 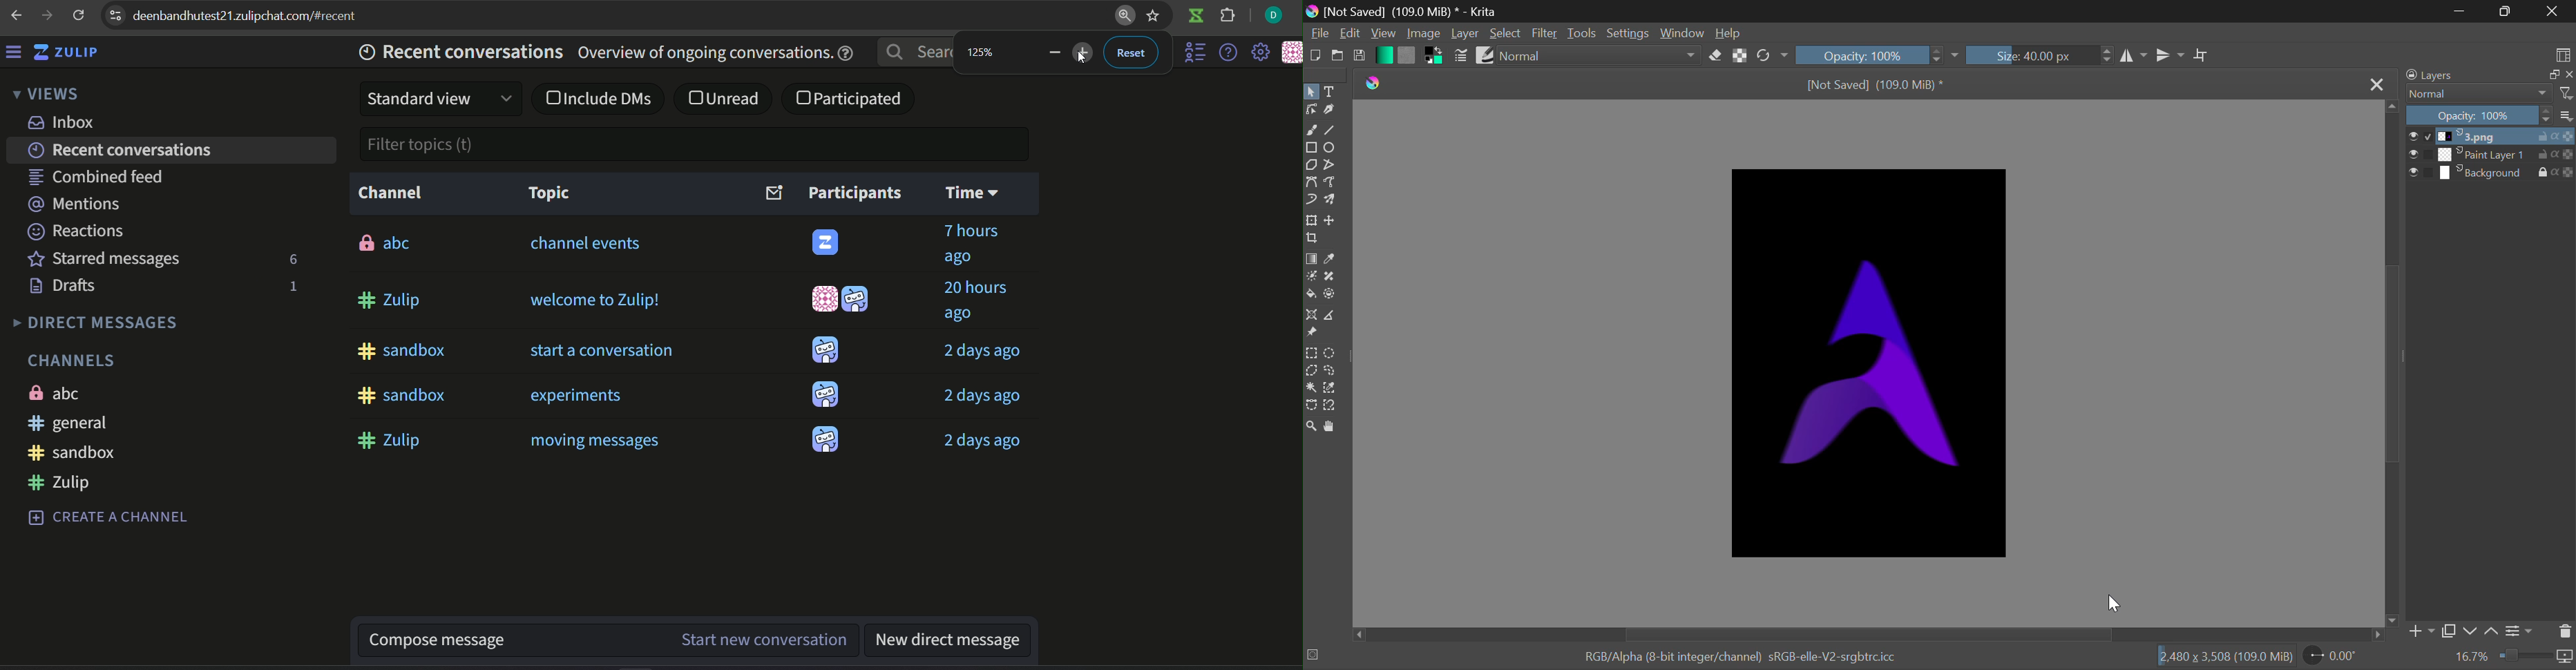 I want to click on #zulip, so click(x=391, y=300).